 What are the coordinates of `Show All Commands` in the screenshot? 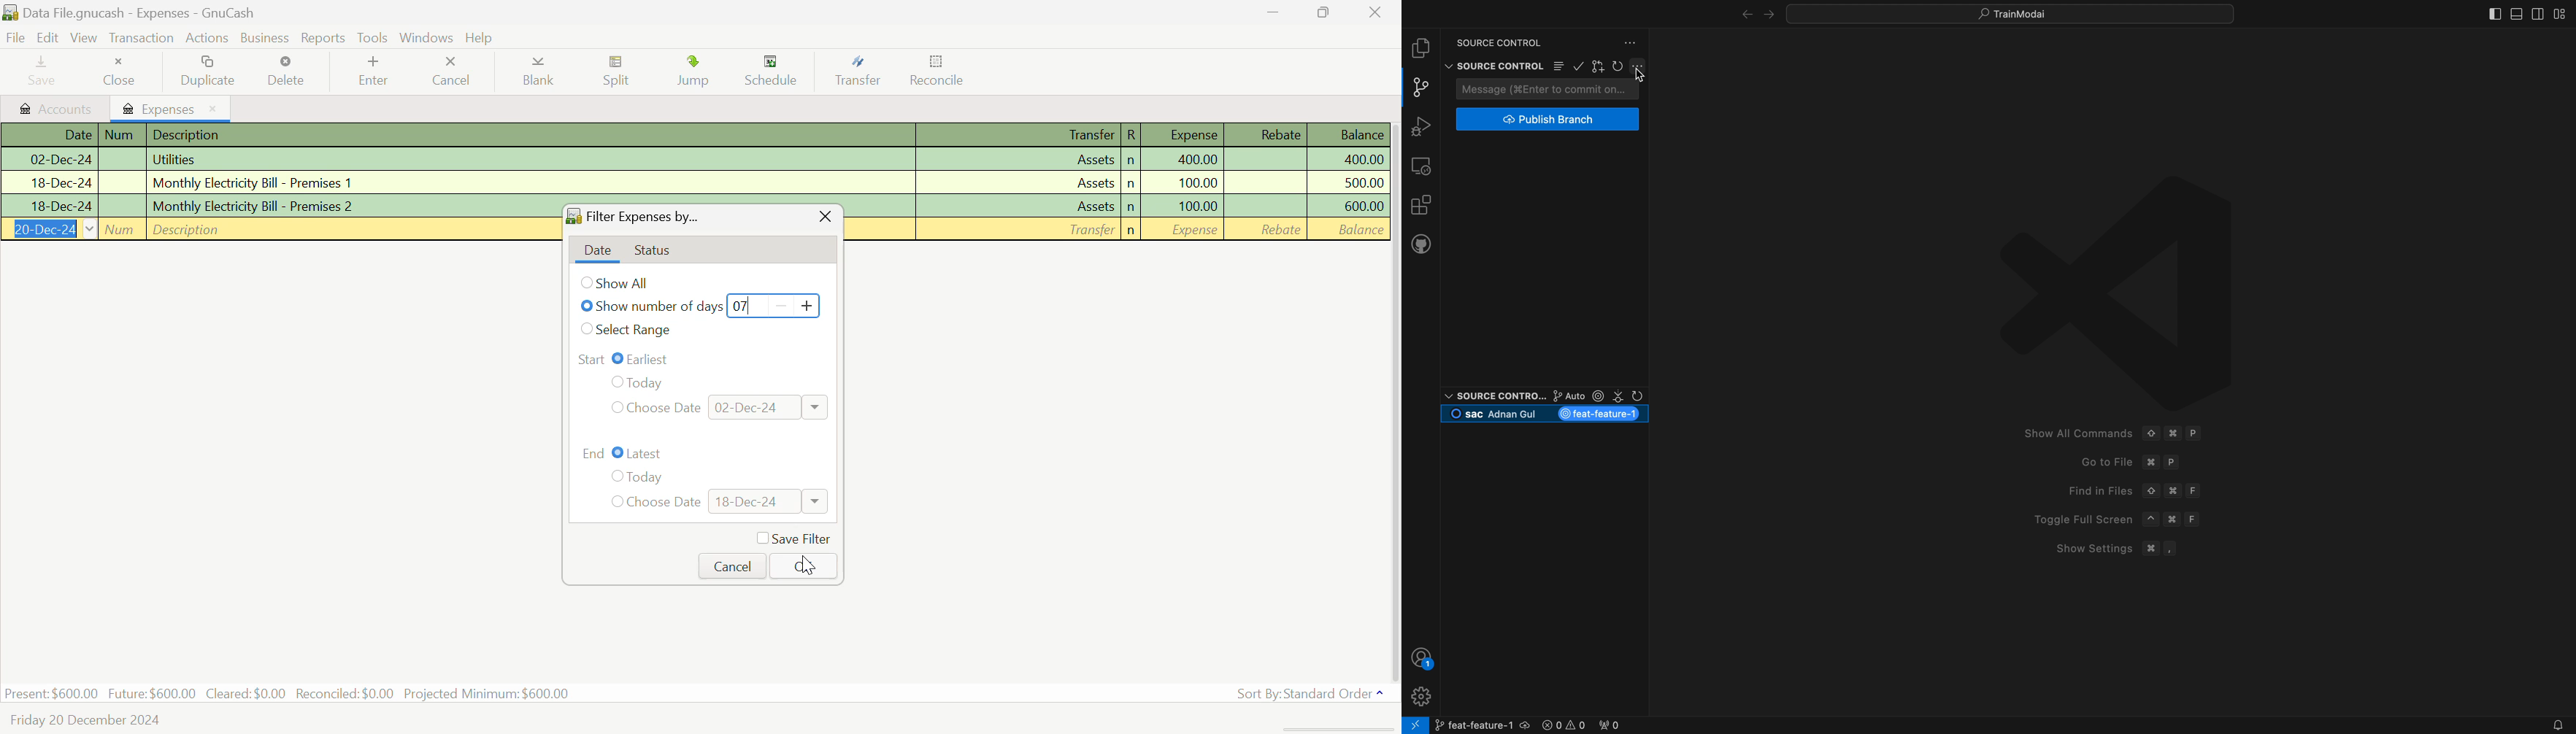 It's located at (2075, 433).